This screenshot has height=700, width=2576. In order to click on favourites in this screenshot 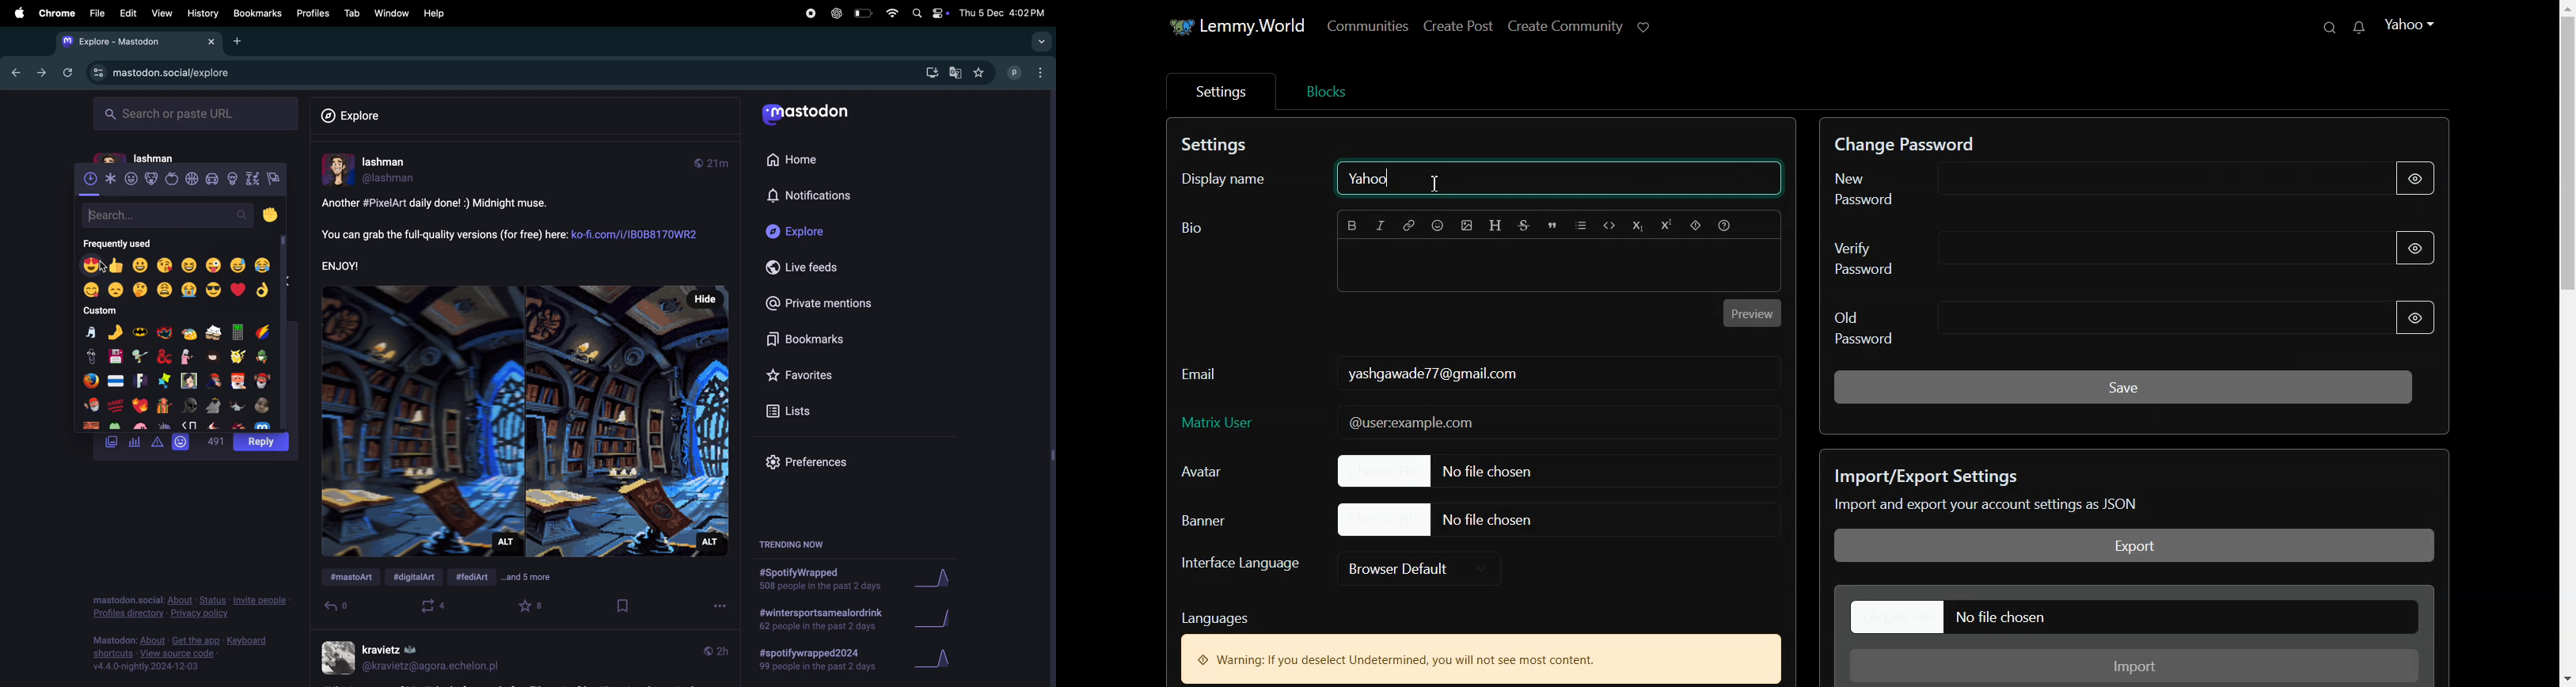, I will do `click(805, 373)`.